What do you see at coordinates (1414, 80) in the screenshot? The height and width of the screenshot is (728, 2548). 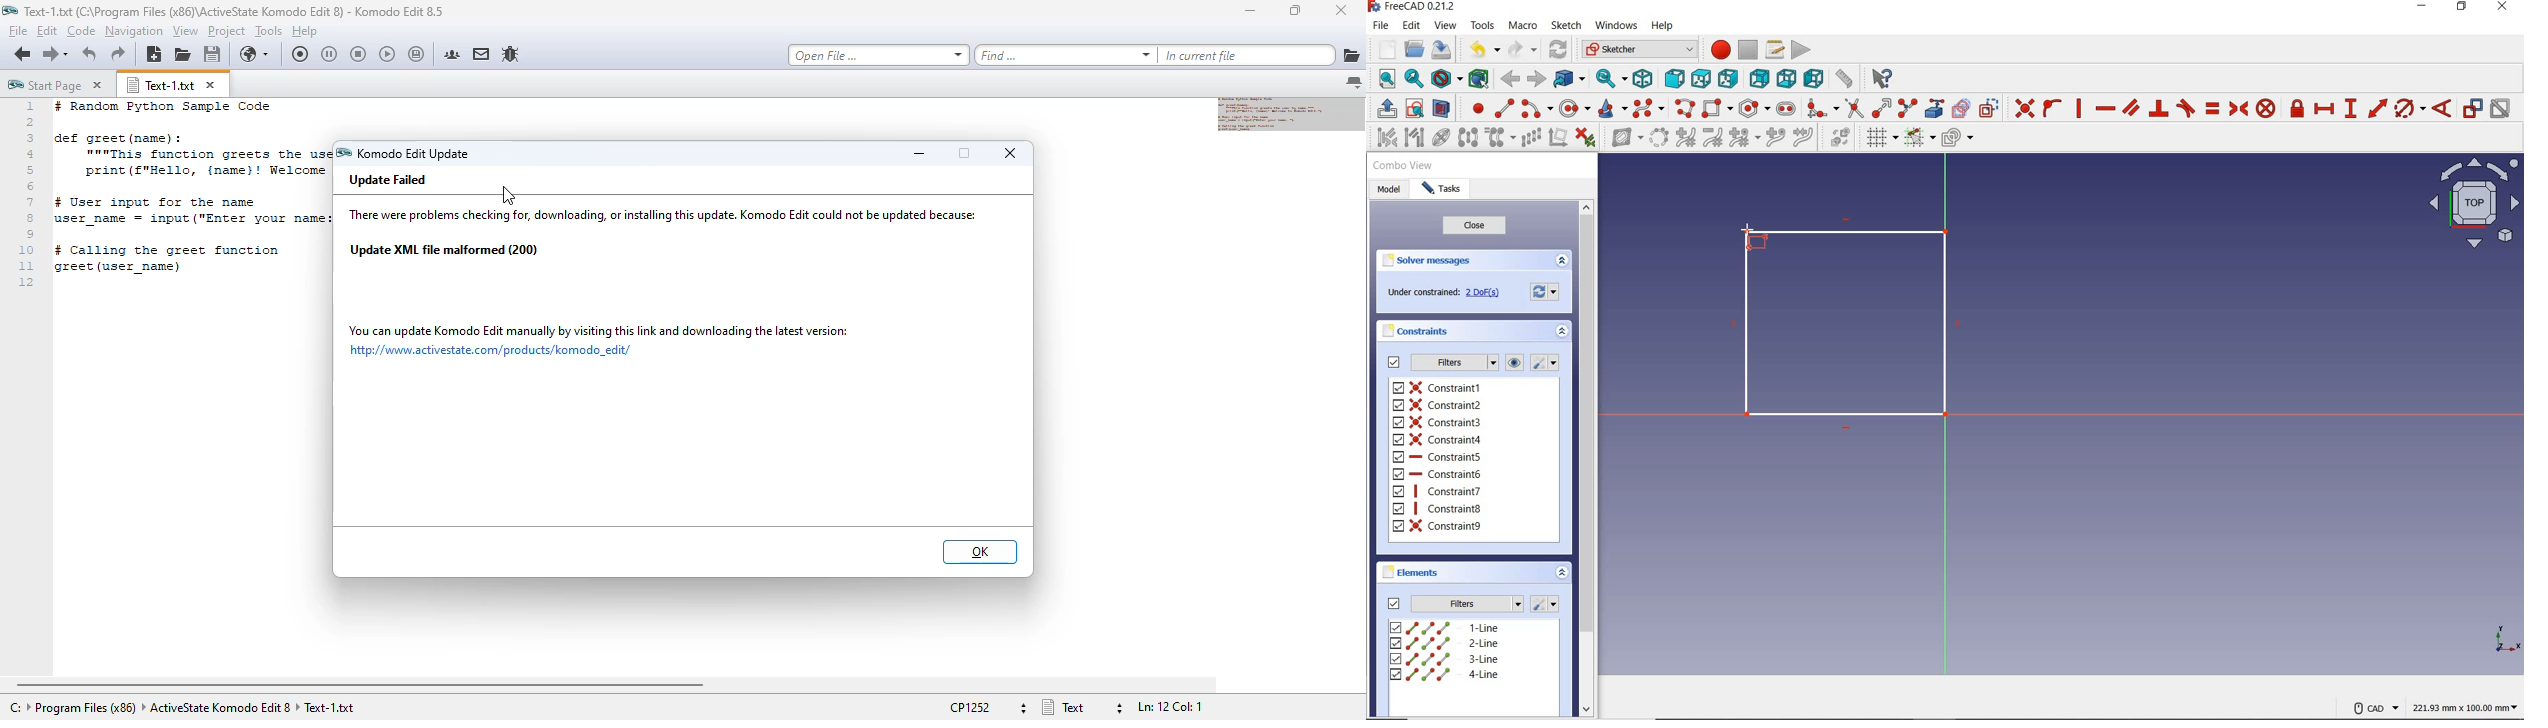 I see `fit selection` at bounding box center [1414, 80].